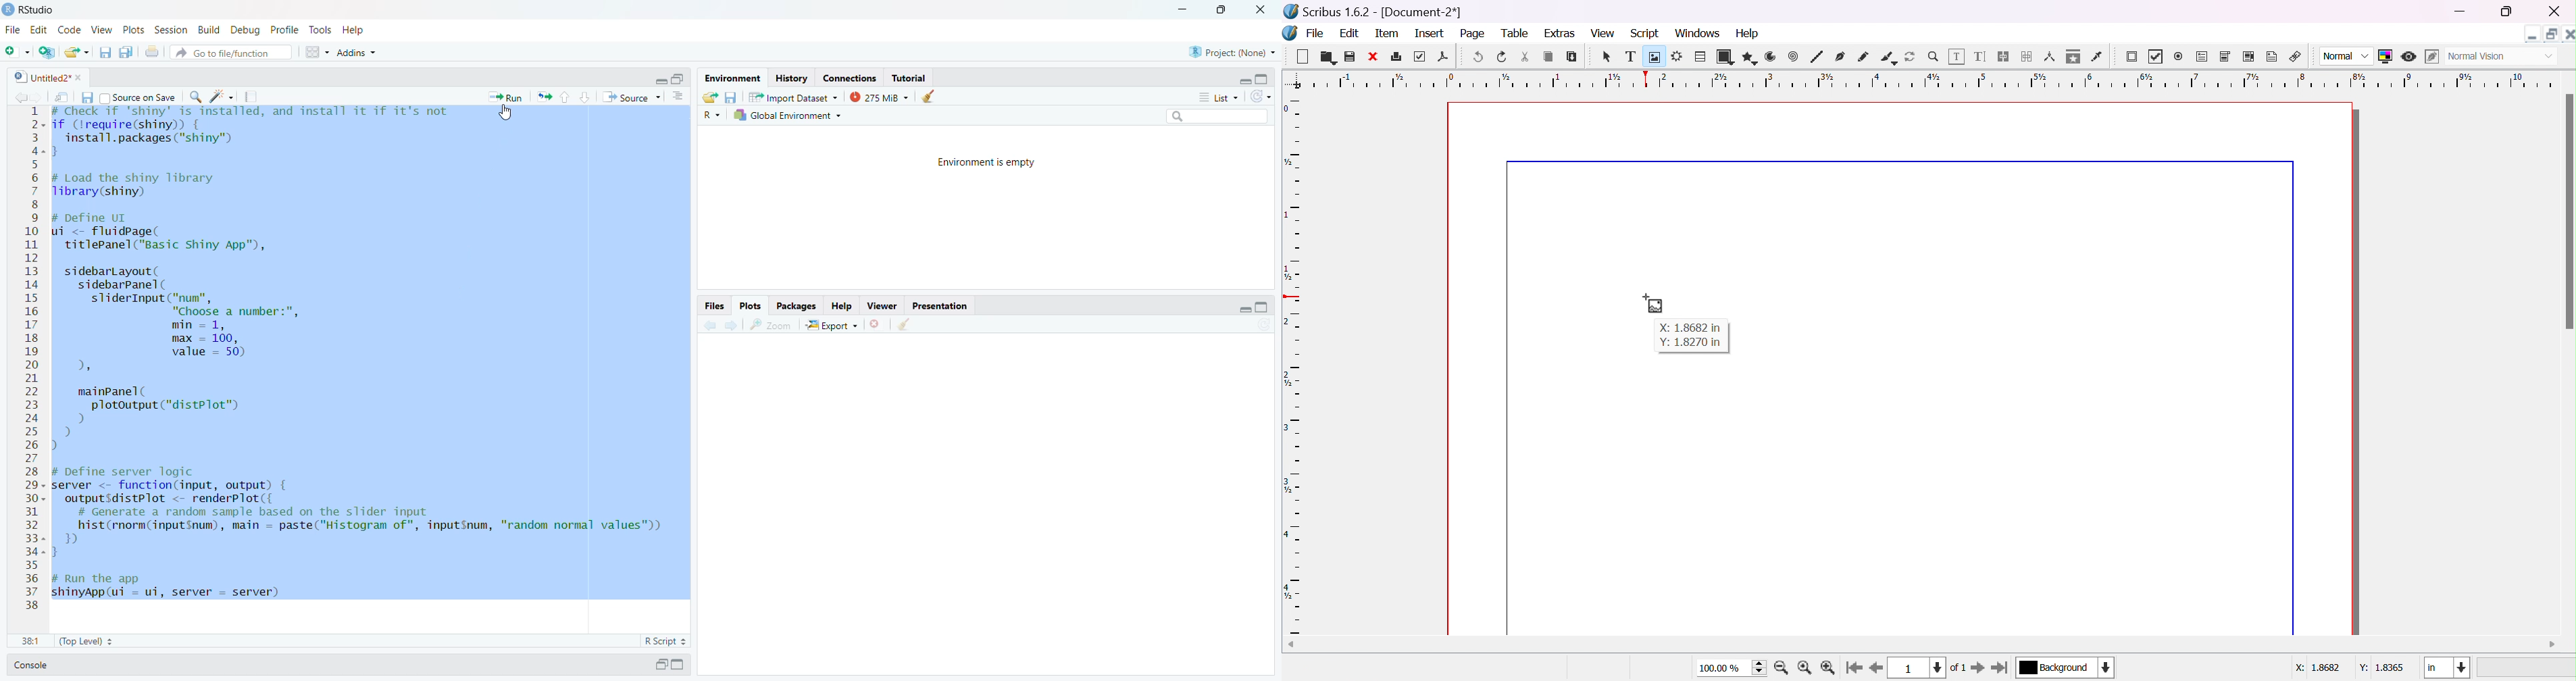  Describe the element at coordinates (1600, 32) in the screenshot. I see `view` at that location.